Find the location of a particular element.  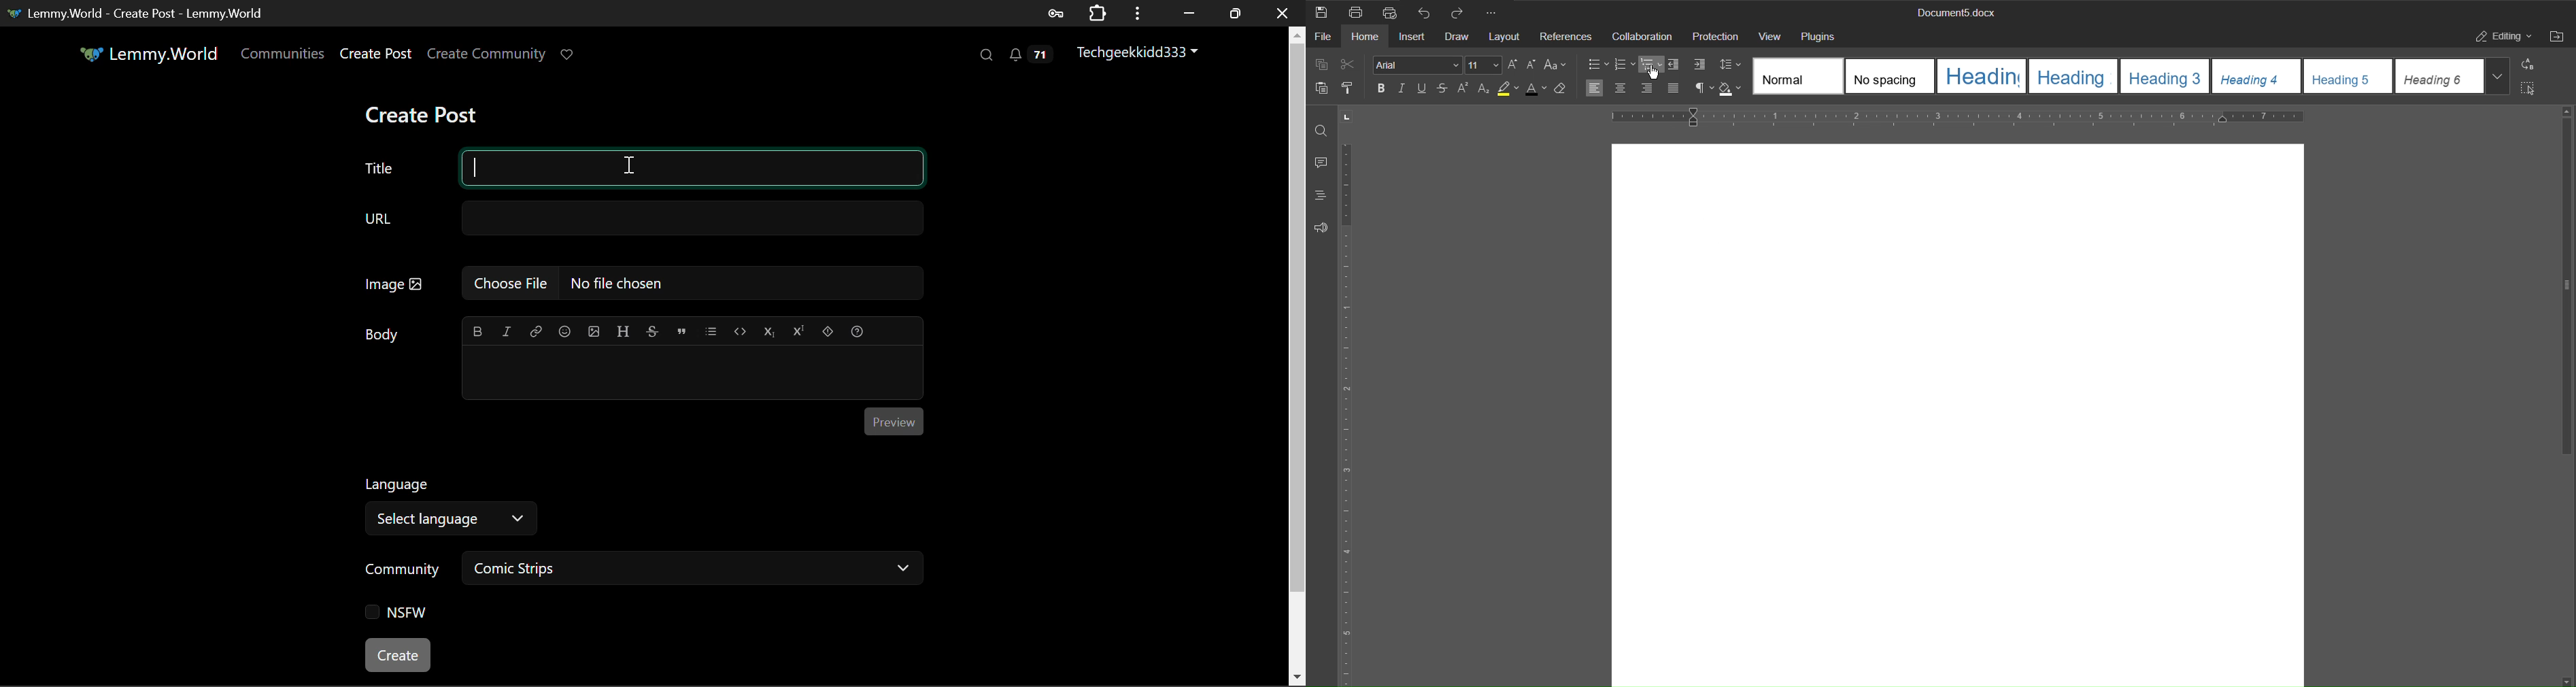

Select case is located at coordinates (1557, 64).